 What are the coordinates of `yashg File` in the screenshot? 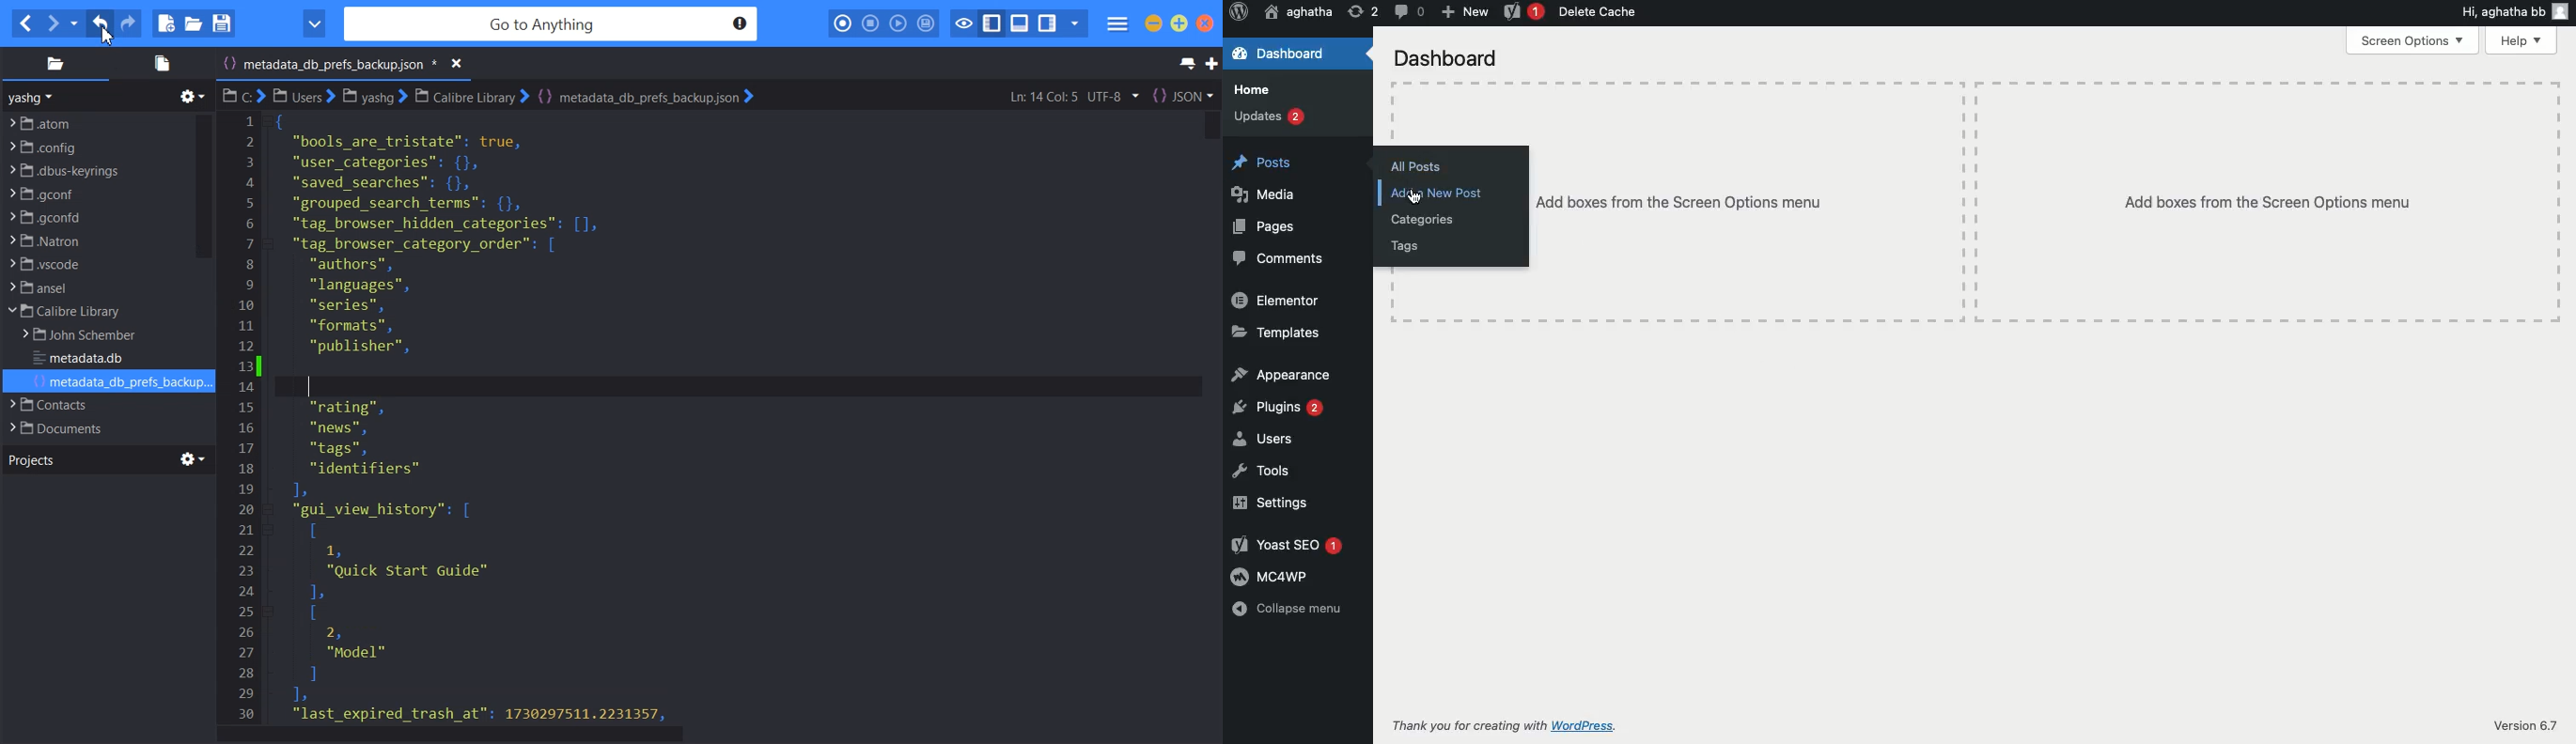 It's located at (373, 96).